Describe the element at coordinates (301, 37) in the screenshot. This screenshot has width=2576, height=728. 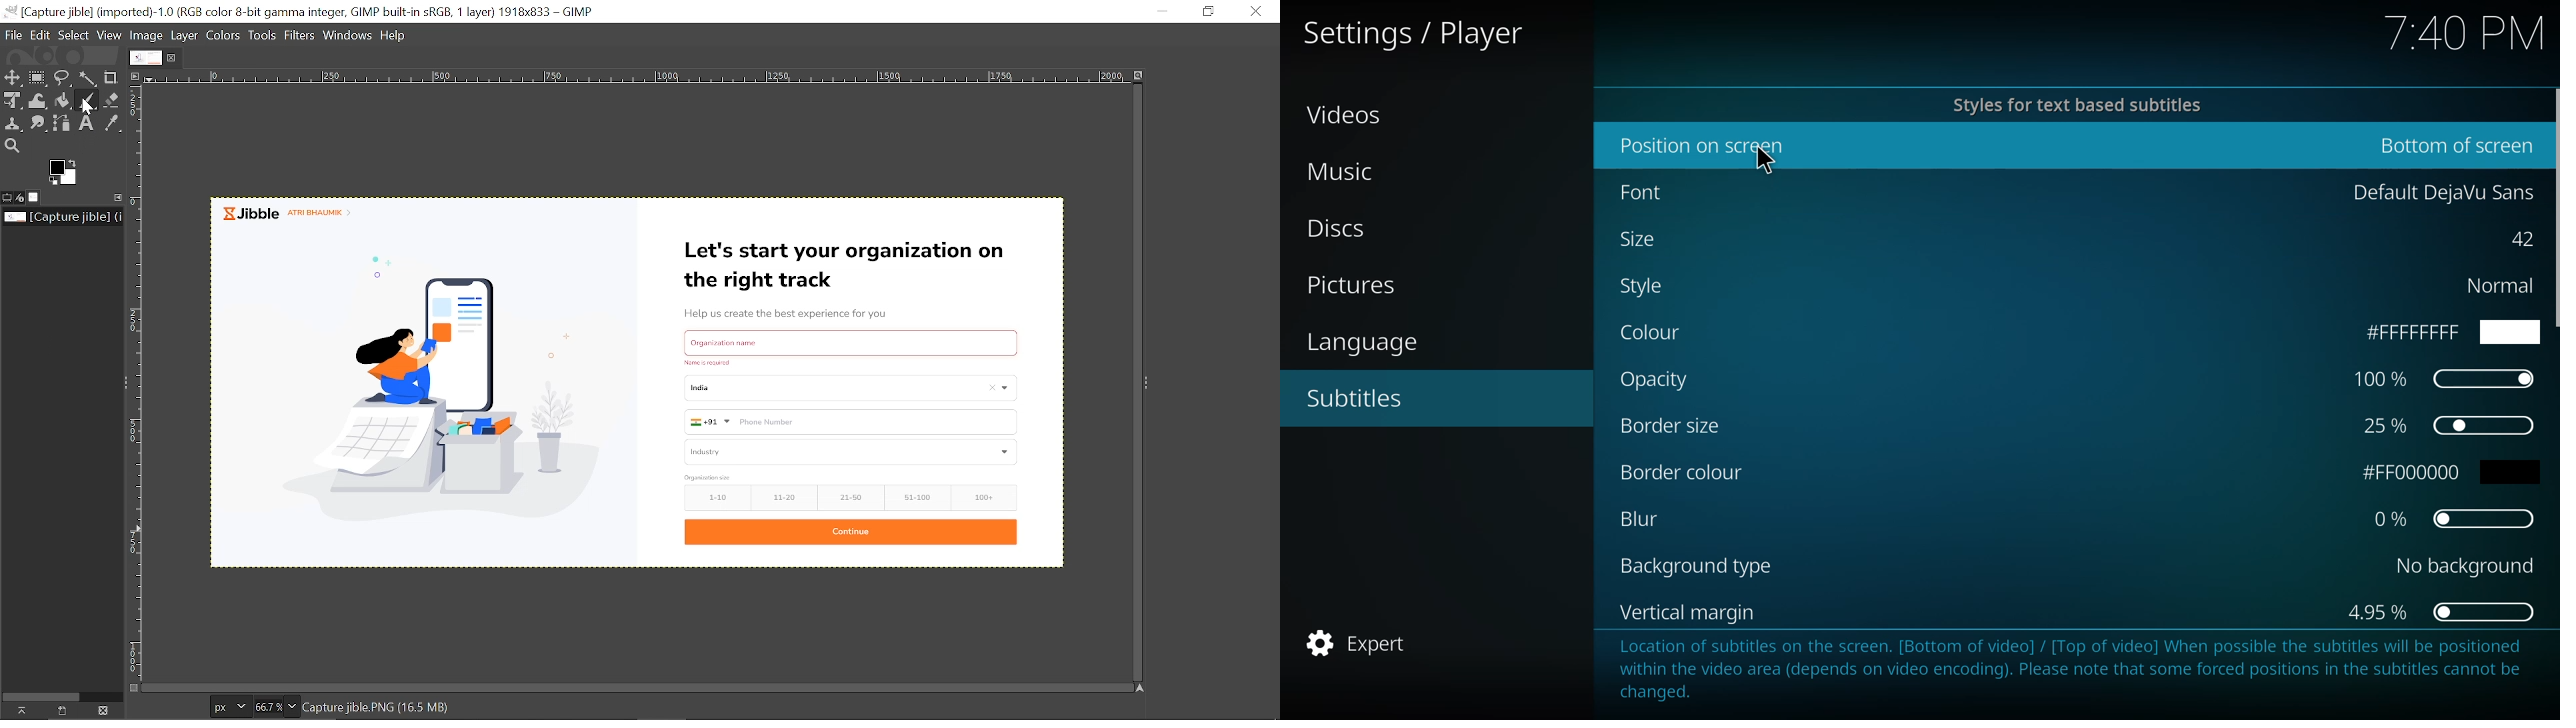
I see `Filters` at that location.